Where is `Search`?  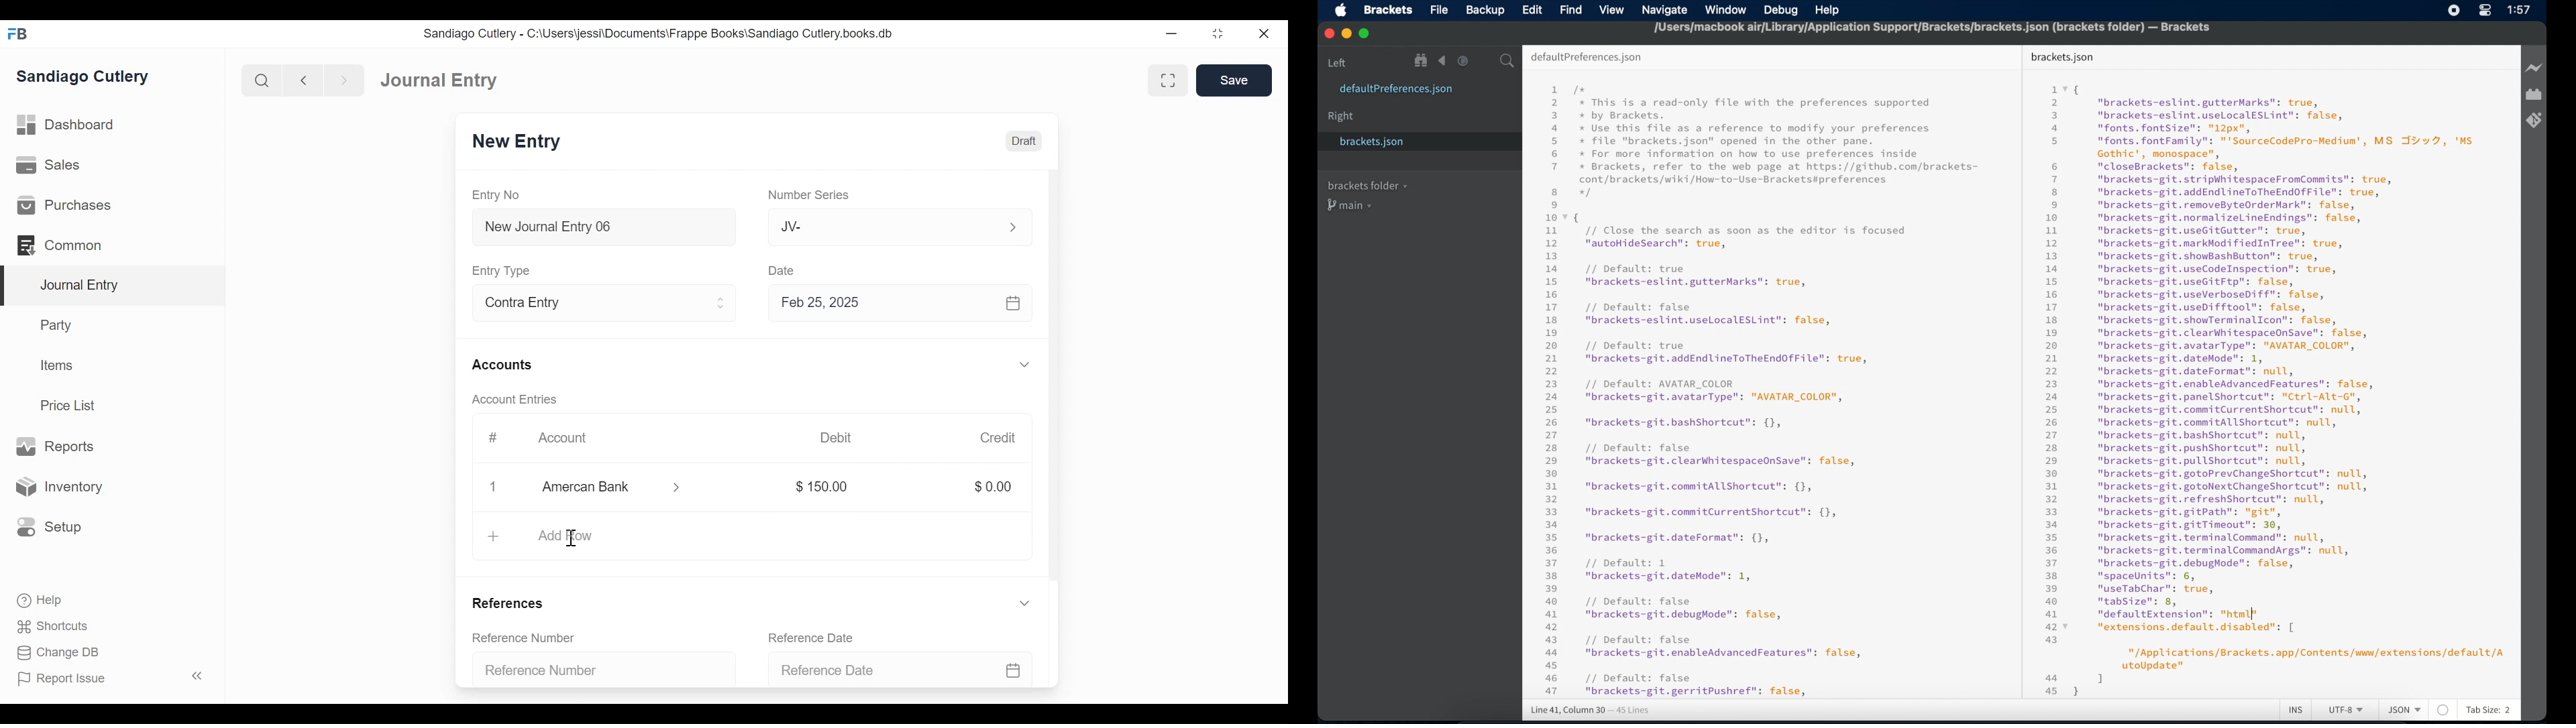 Search is located at coordinates (262, 80).